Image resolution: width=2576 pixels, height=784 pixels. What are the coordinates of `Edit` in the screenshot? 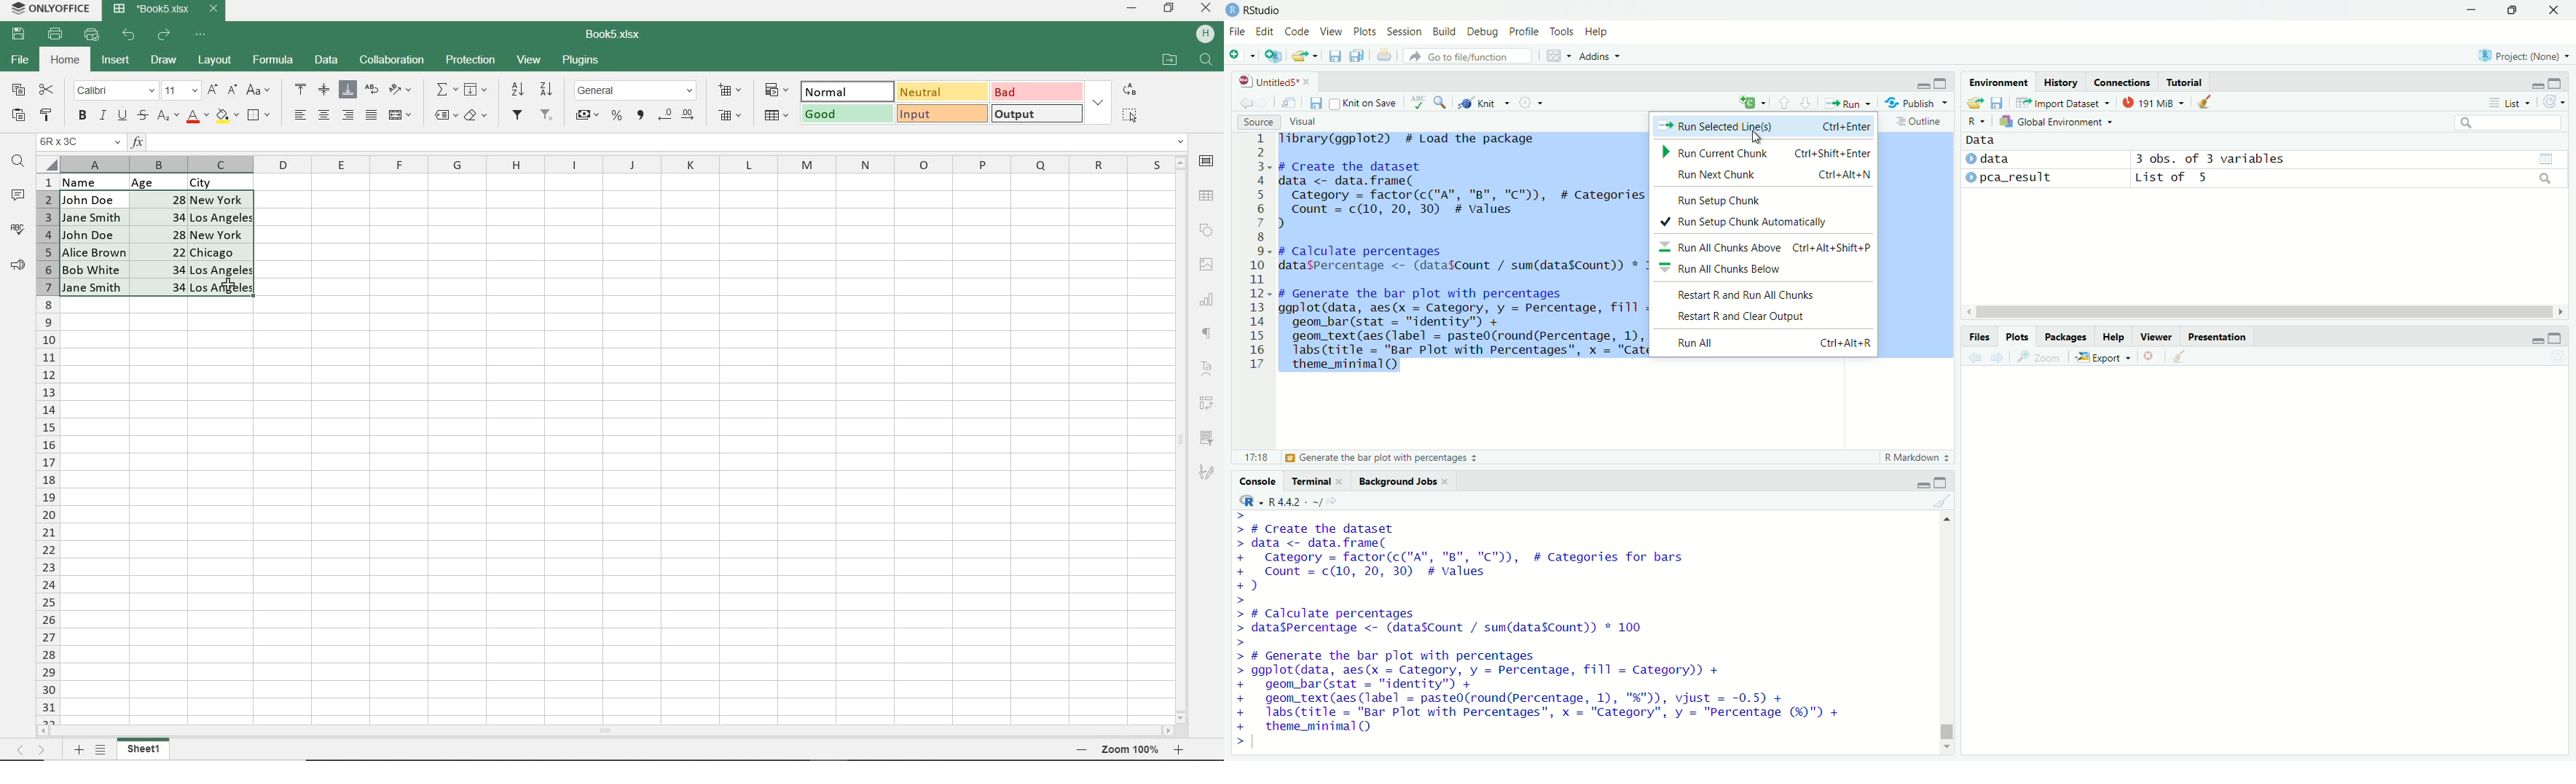 It's located at (1267, 32).